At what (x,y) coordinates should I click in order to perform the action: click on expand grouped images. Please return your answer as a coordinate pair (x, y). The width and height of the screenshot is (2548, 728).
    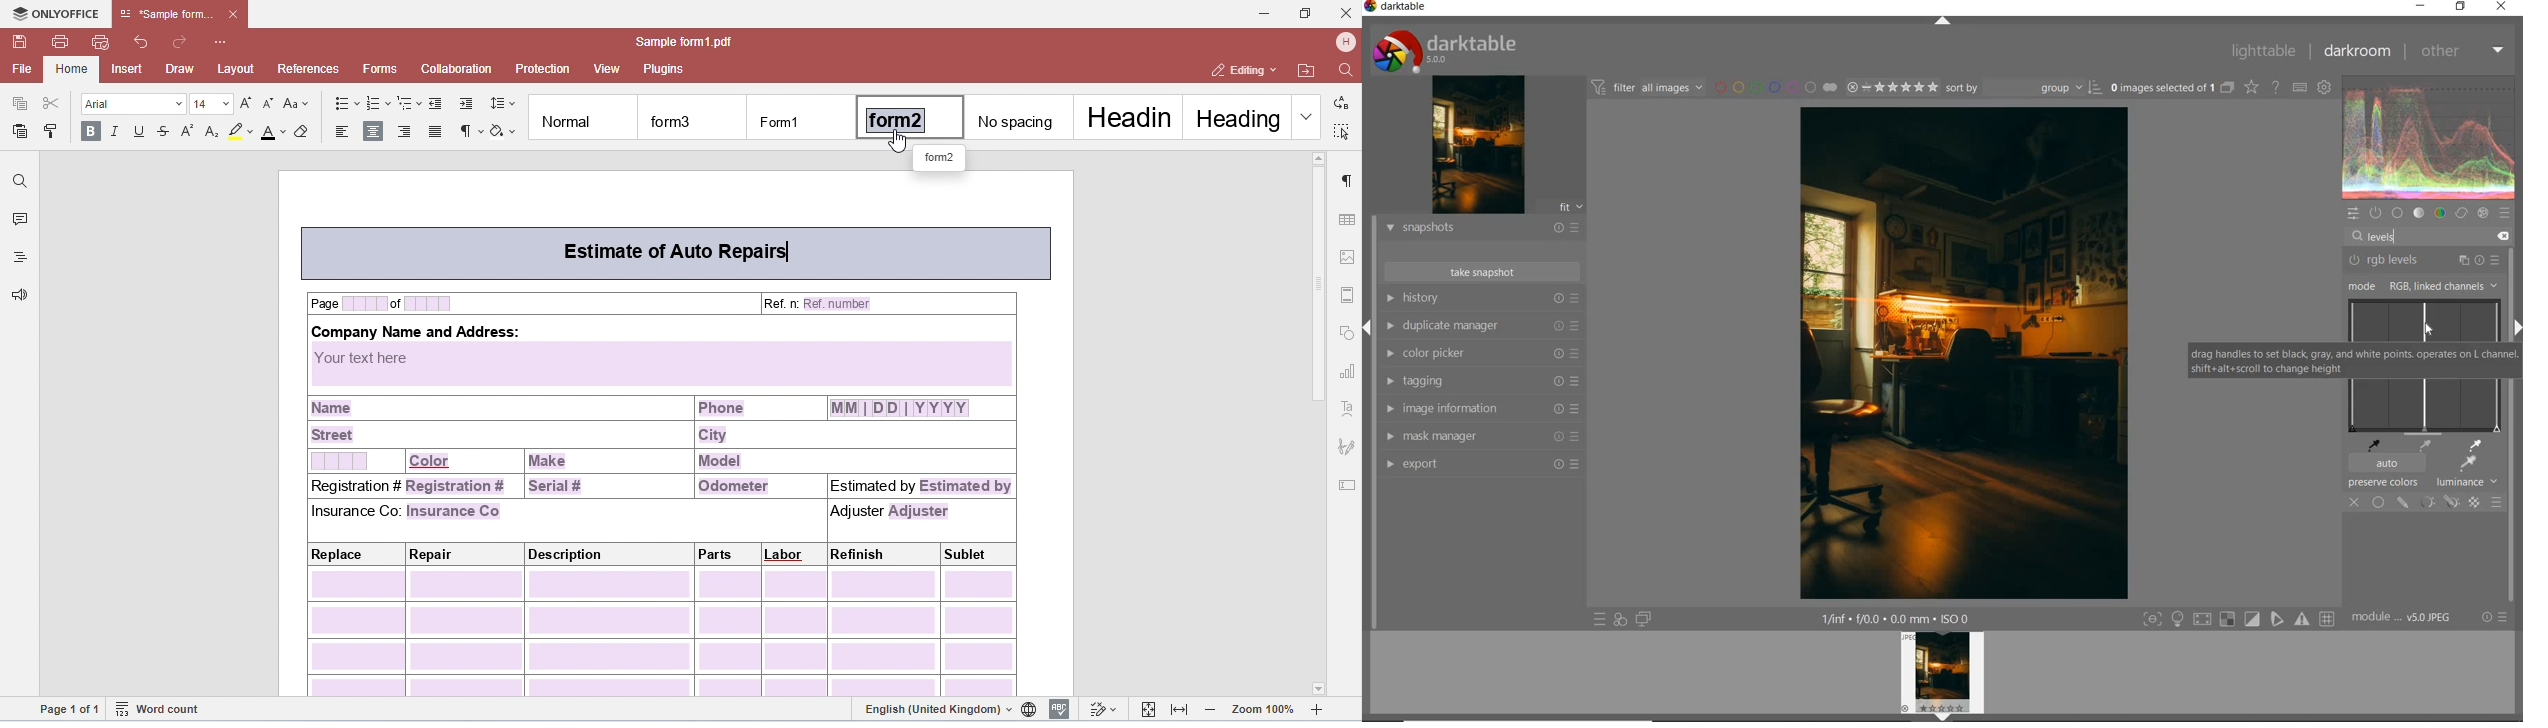
    Looking at the image, I should click on (2173, 87).